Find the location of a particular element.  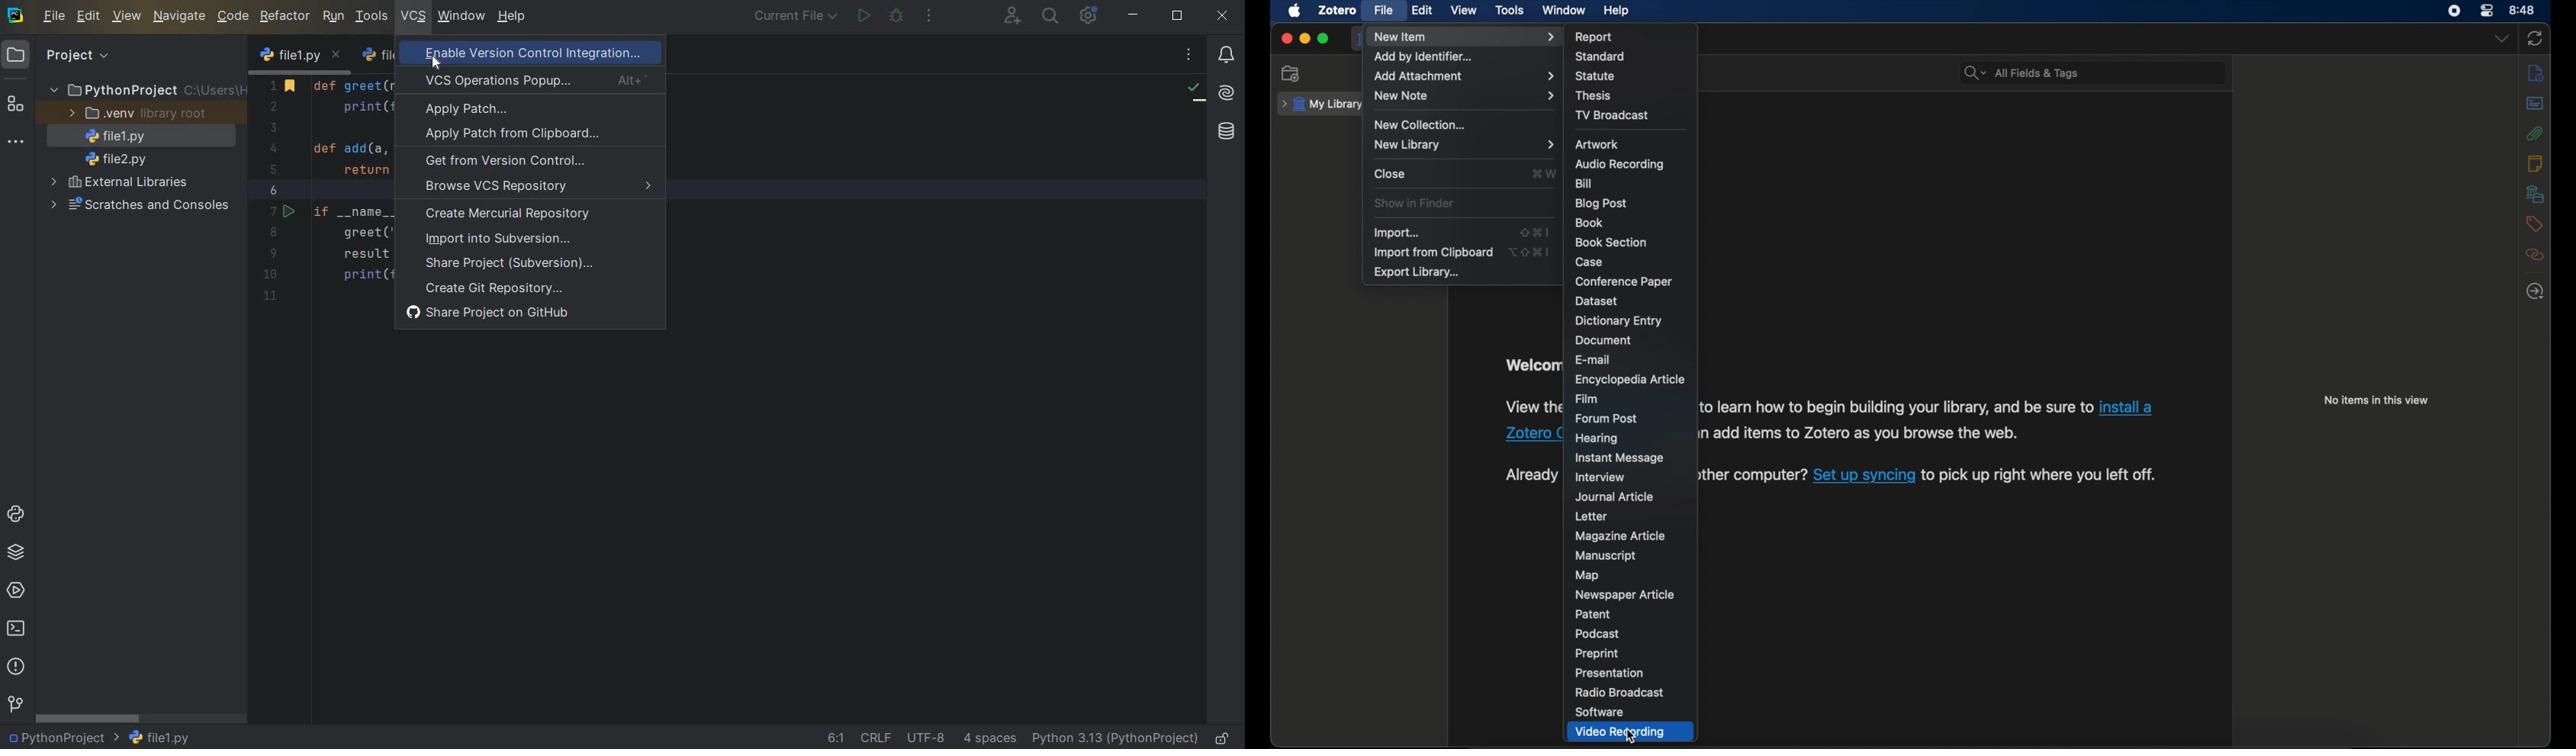

software information is located at coordinates (1864, 436).